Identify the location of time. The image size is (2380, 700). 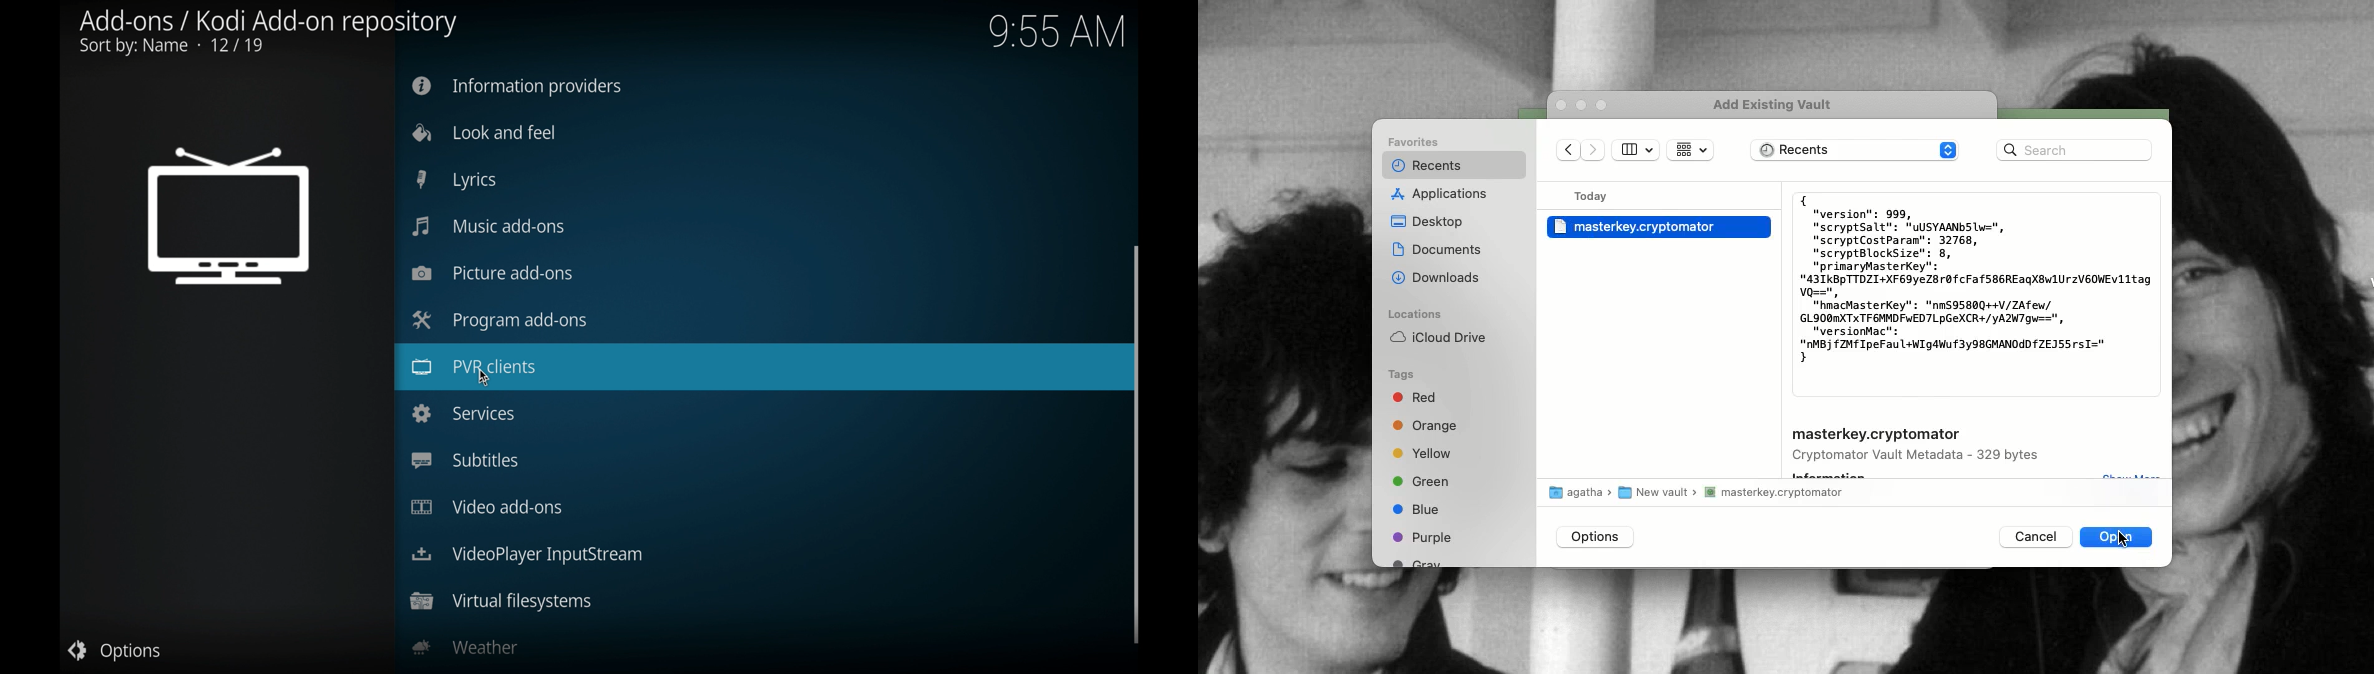
(1059, 32).